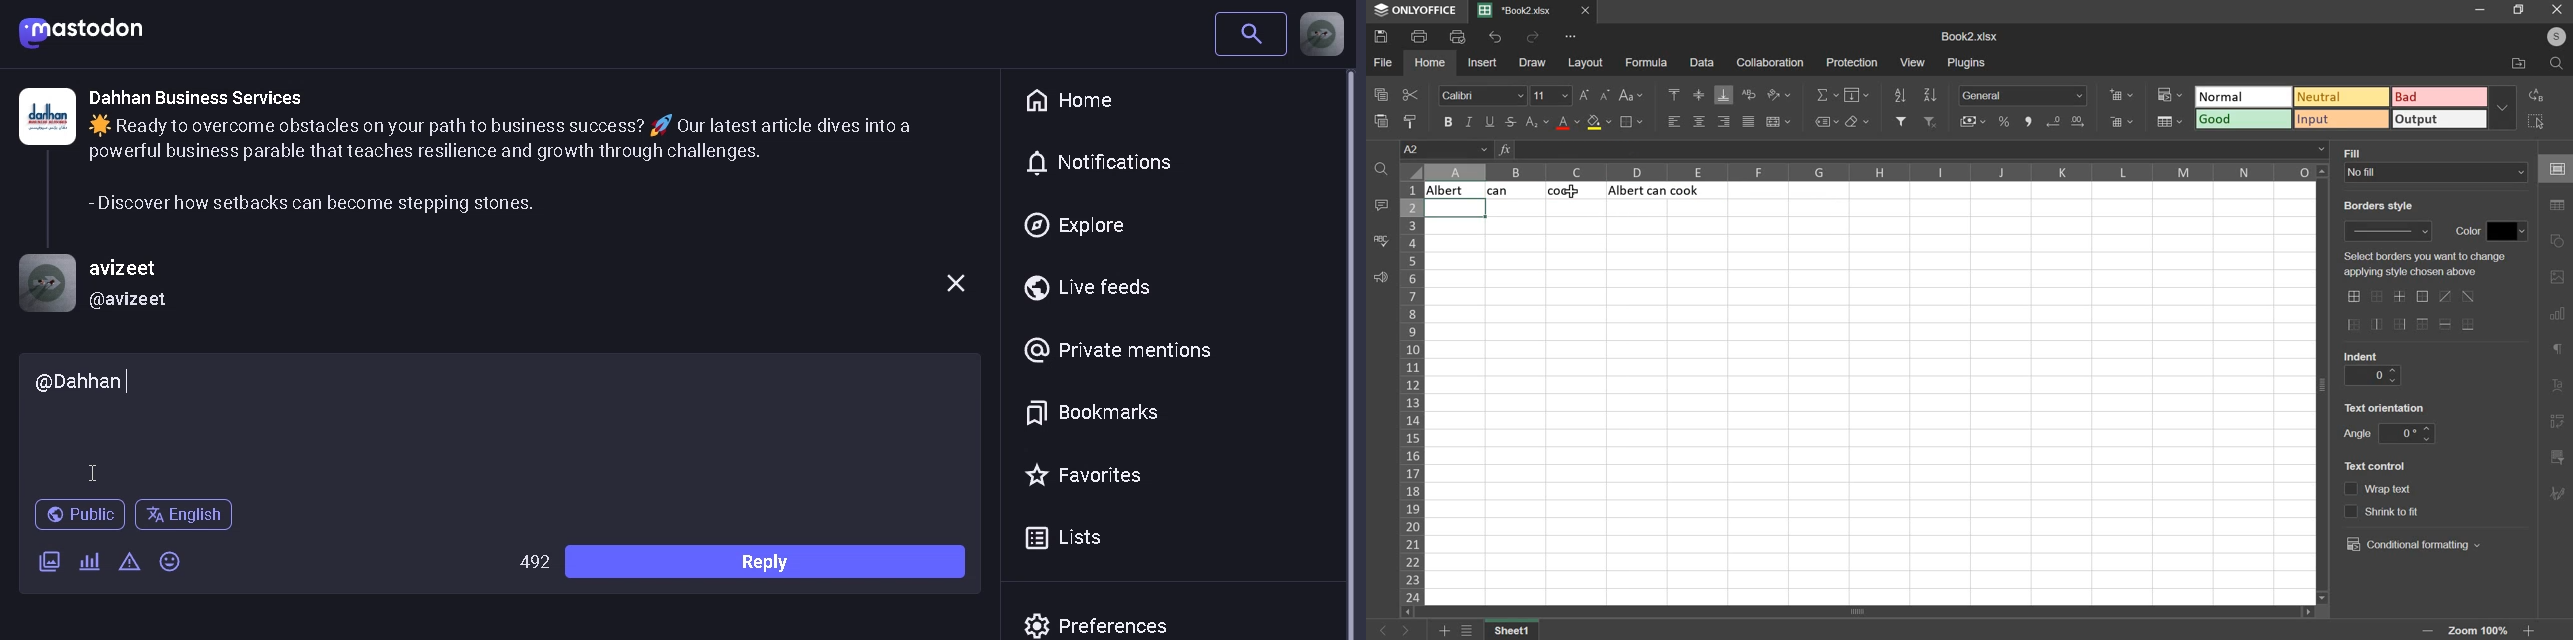 This screenshot has height=644, width=2576. Describe the element at coordinates (46, 284) in the screenshot. I see `profile picture` at that location.